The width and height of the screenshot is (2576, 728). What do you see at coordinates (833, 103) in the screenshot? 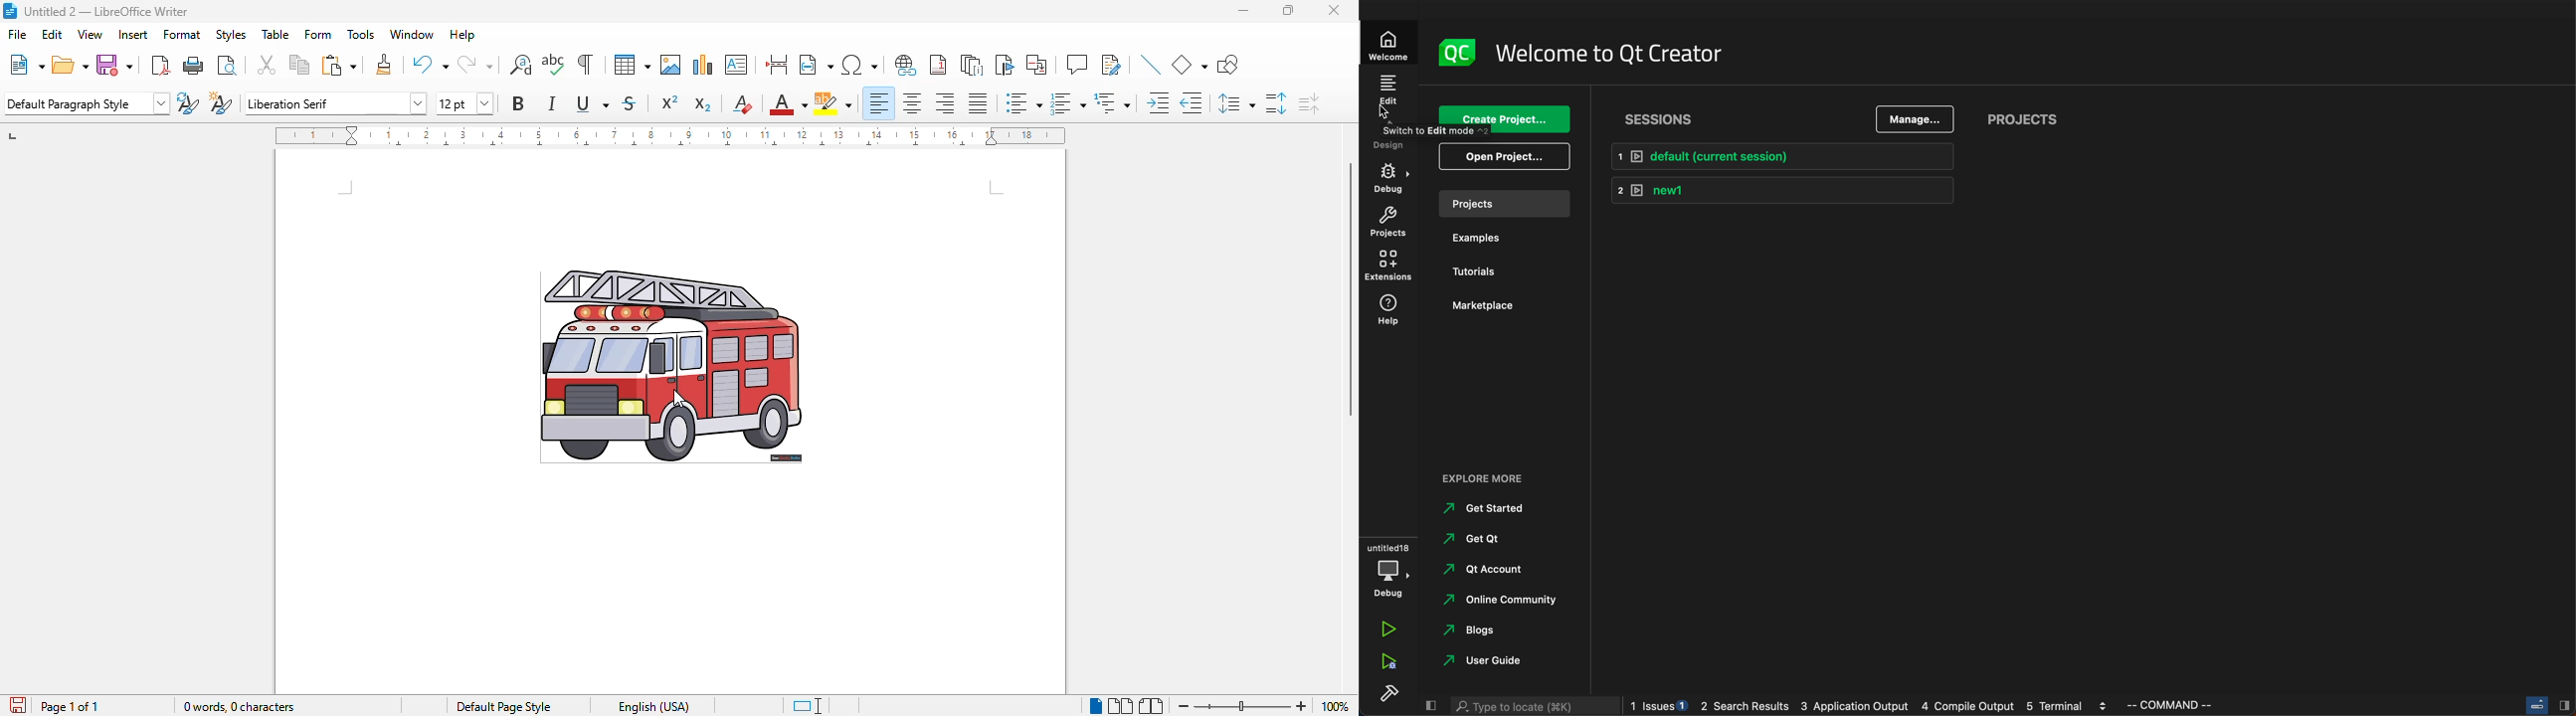
I see `character highlighting color` at bounding box center [833, 103].